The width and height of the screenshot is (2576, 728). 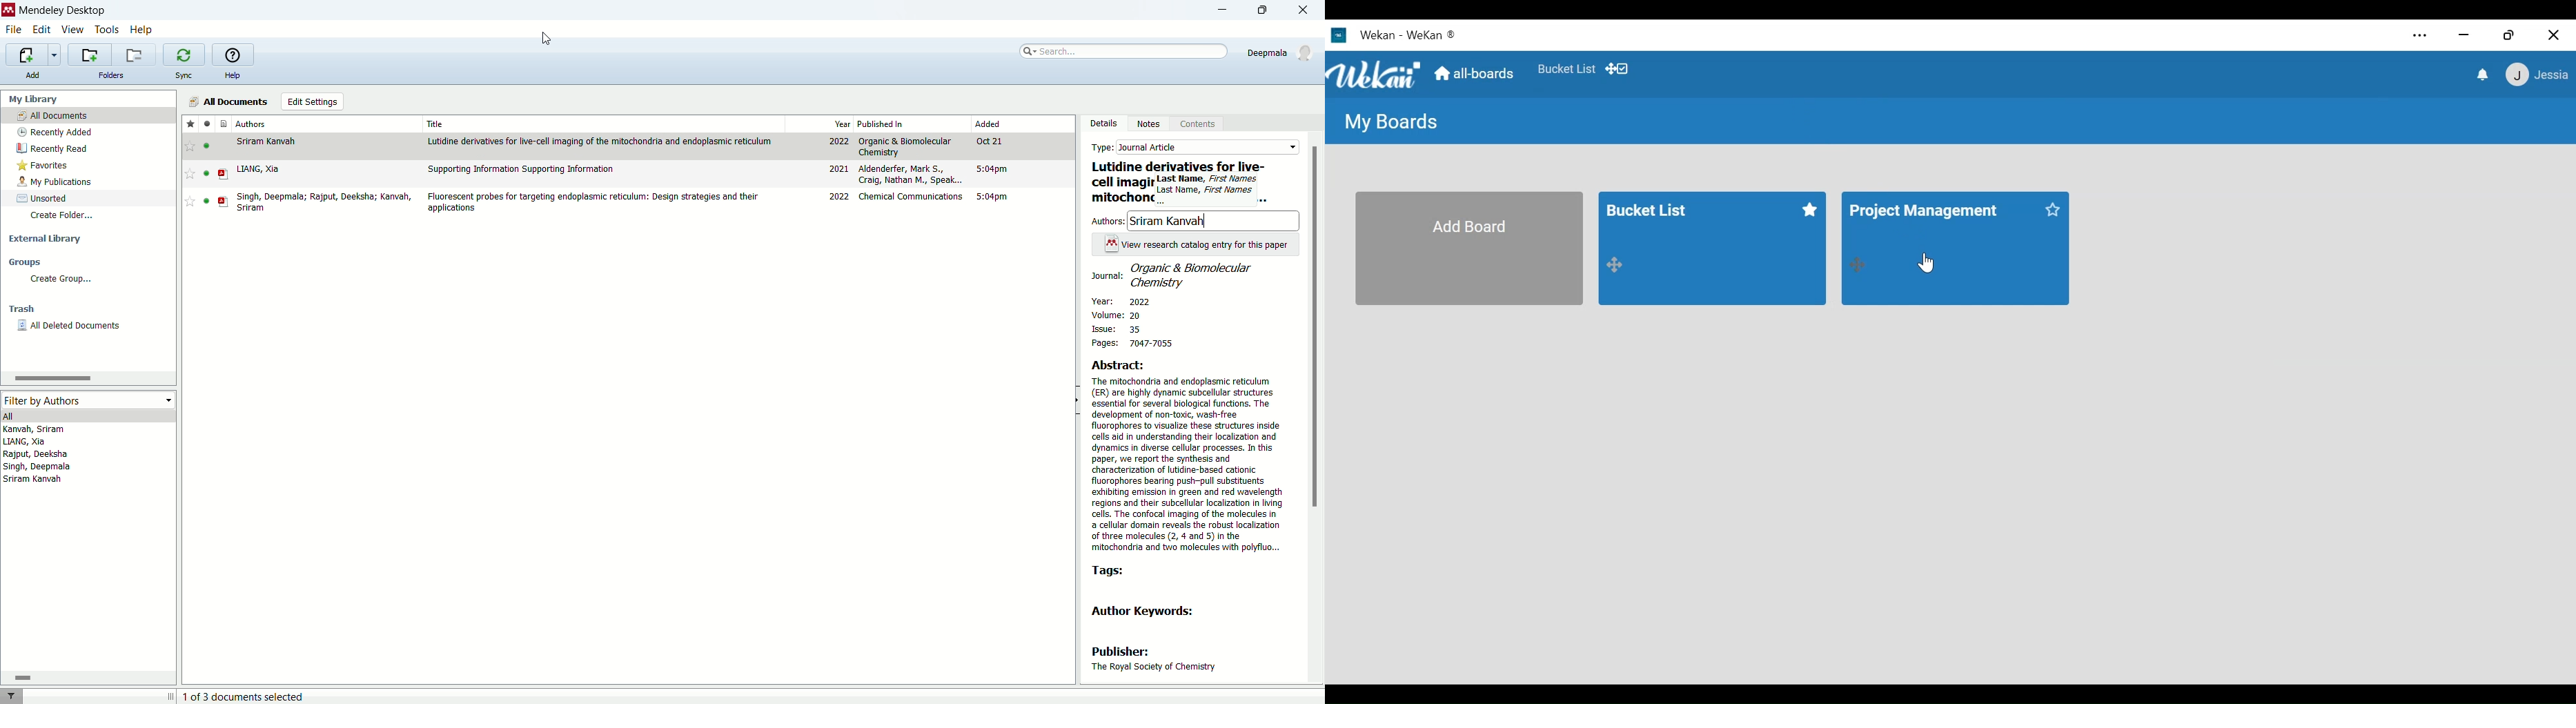 What do you see at coordinates (74, 31) in the screenshot?
I see `view` at bounding box center [74, 31].